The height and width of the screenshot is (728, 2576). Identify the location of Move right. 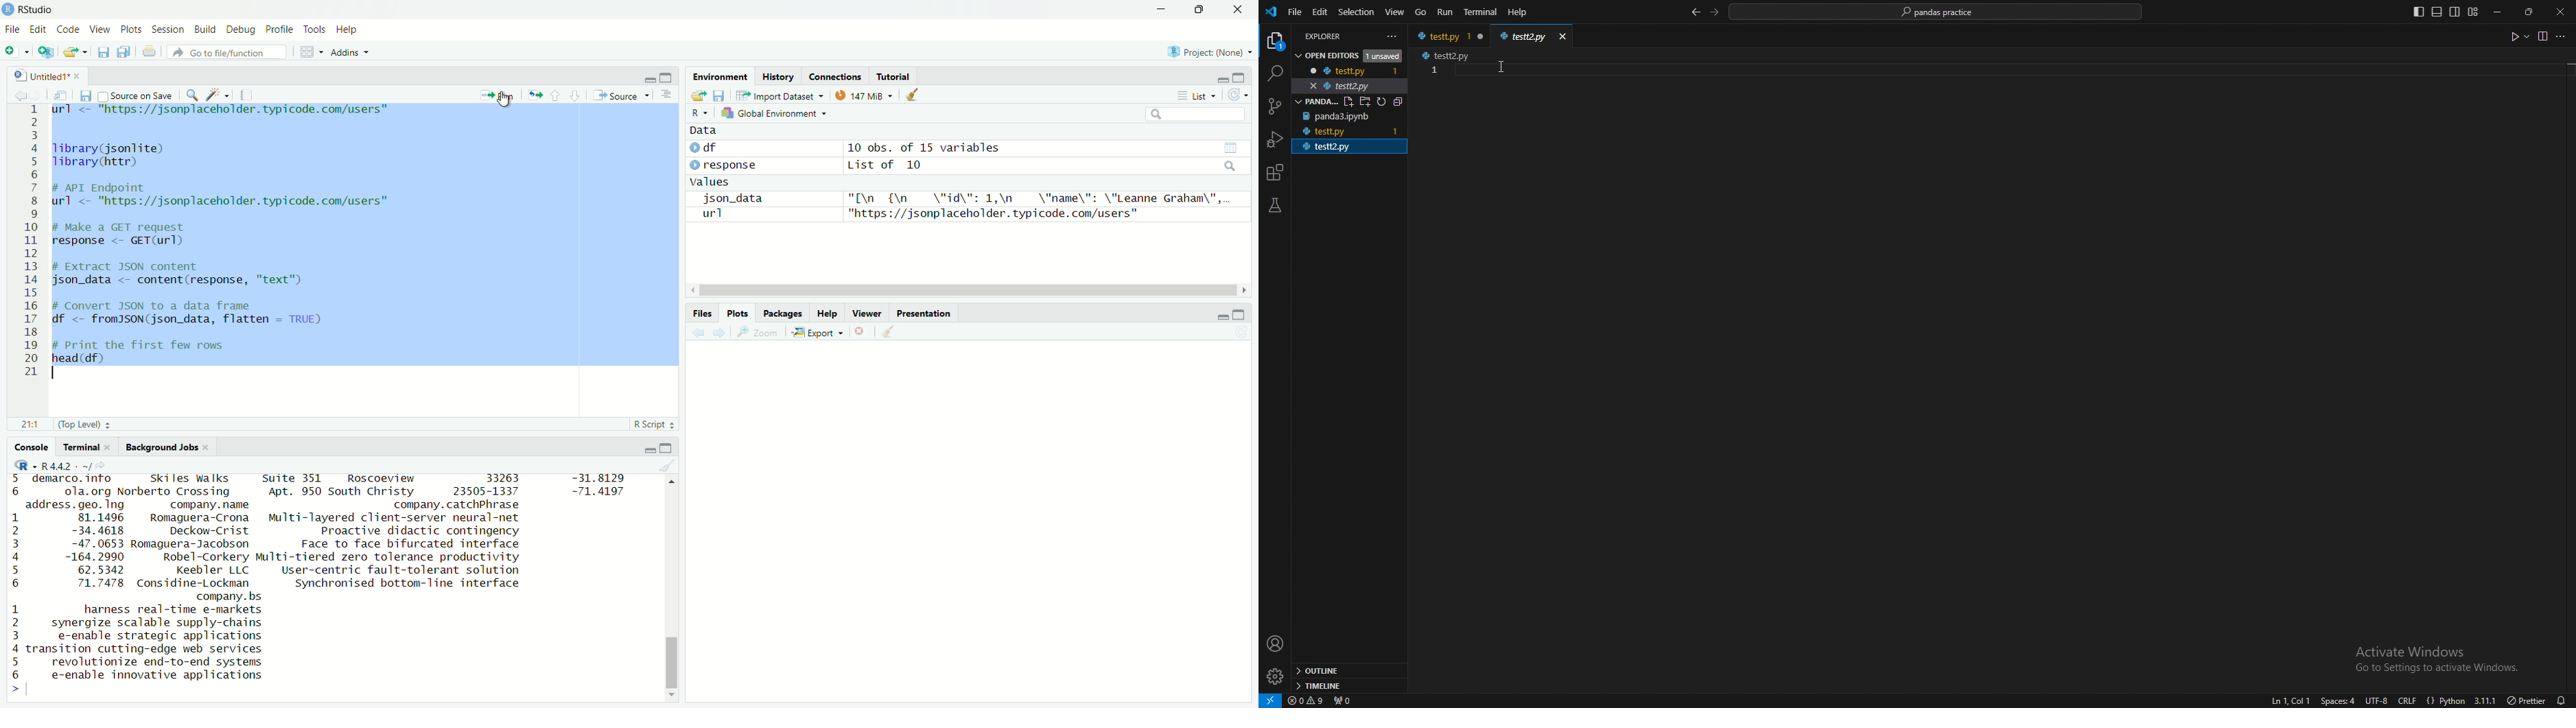
(21, 690).